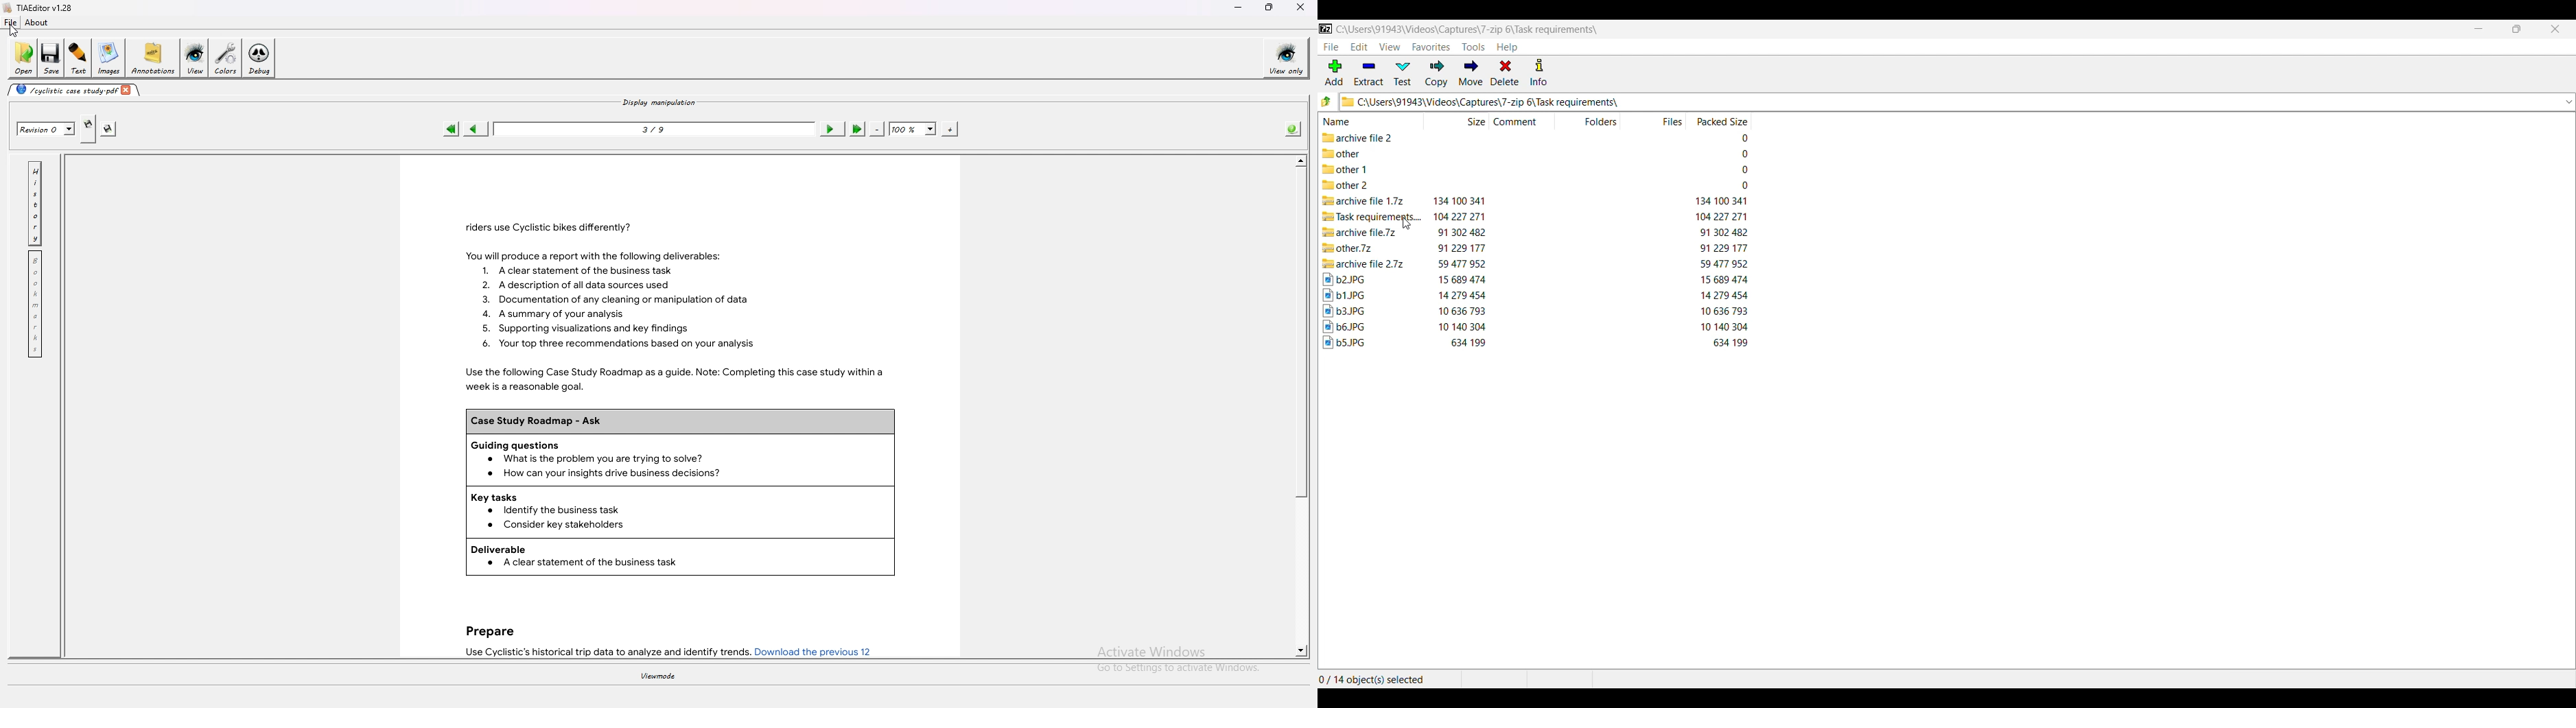  Describe the element at coordinates (950, 129) in the screenshot. I see `zoom in` at that location.